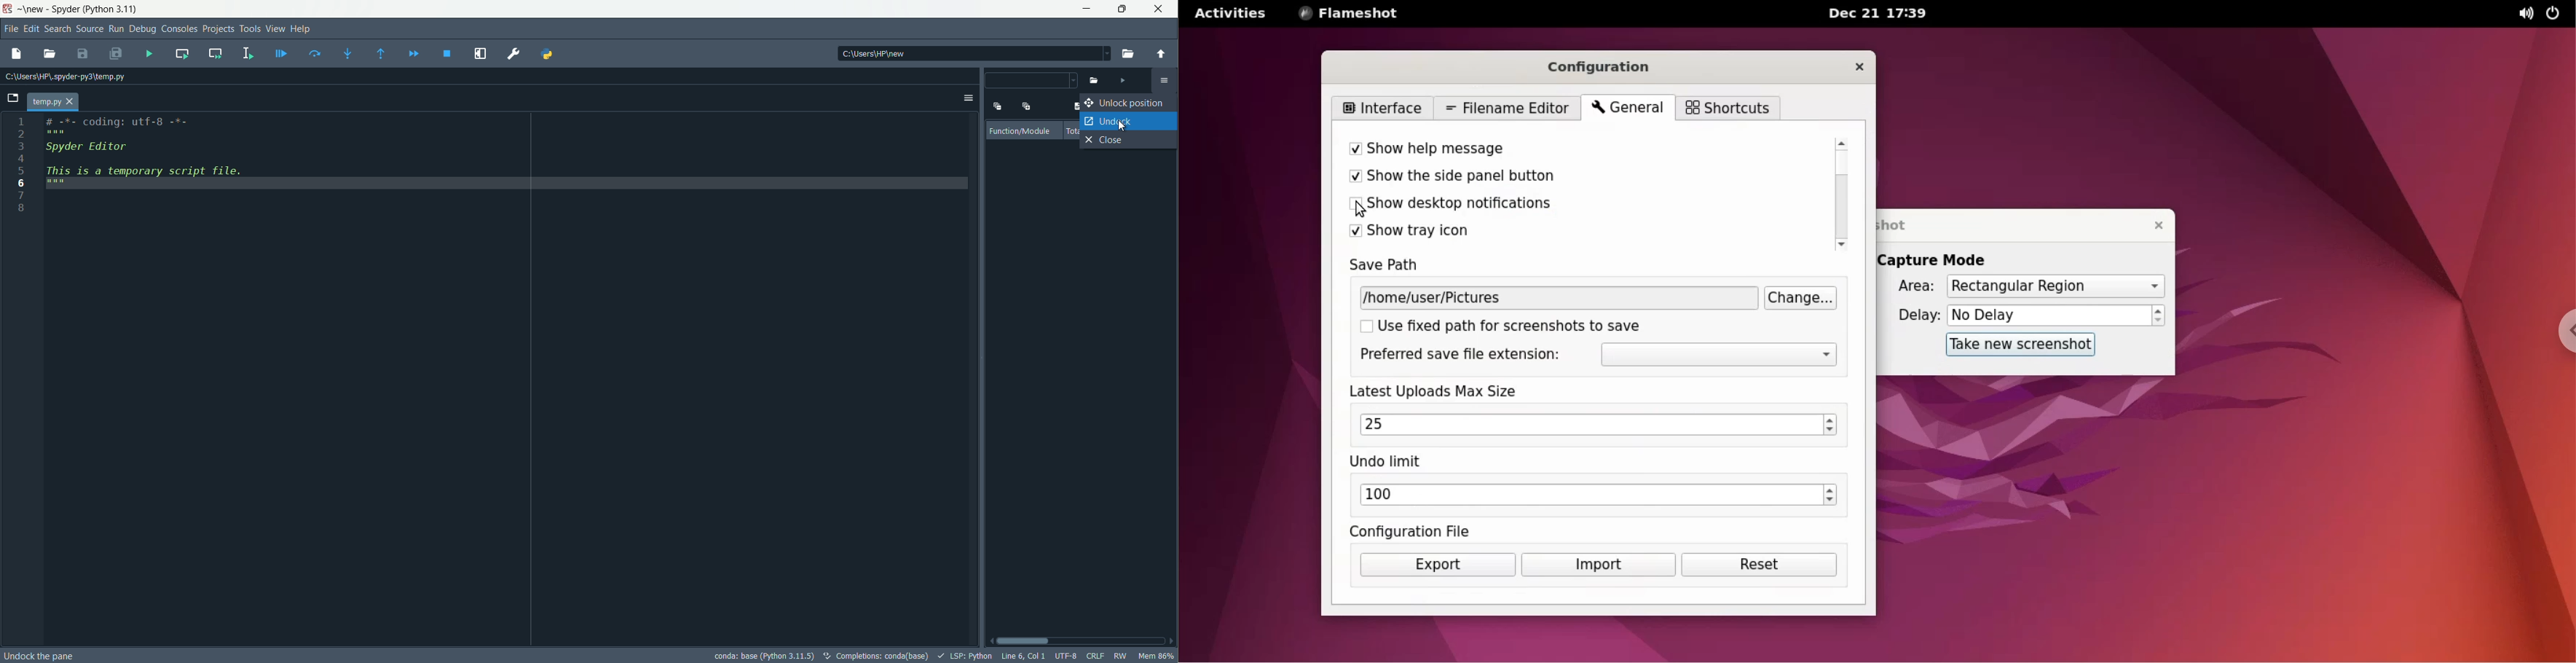  Describe the element at coordinates (1066, 657) in the screenshot. I see `file encoding` at that location.